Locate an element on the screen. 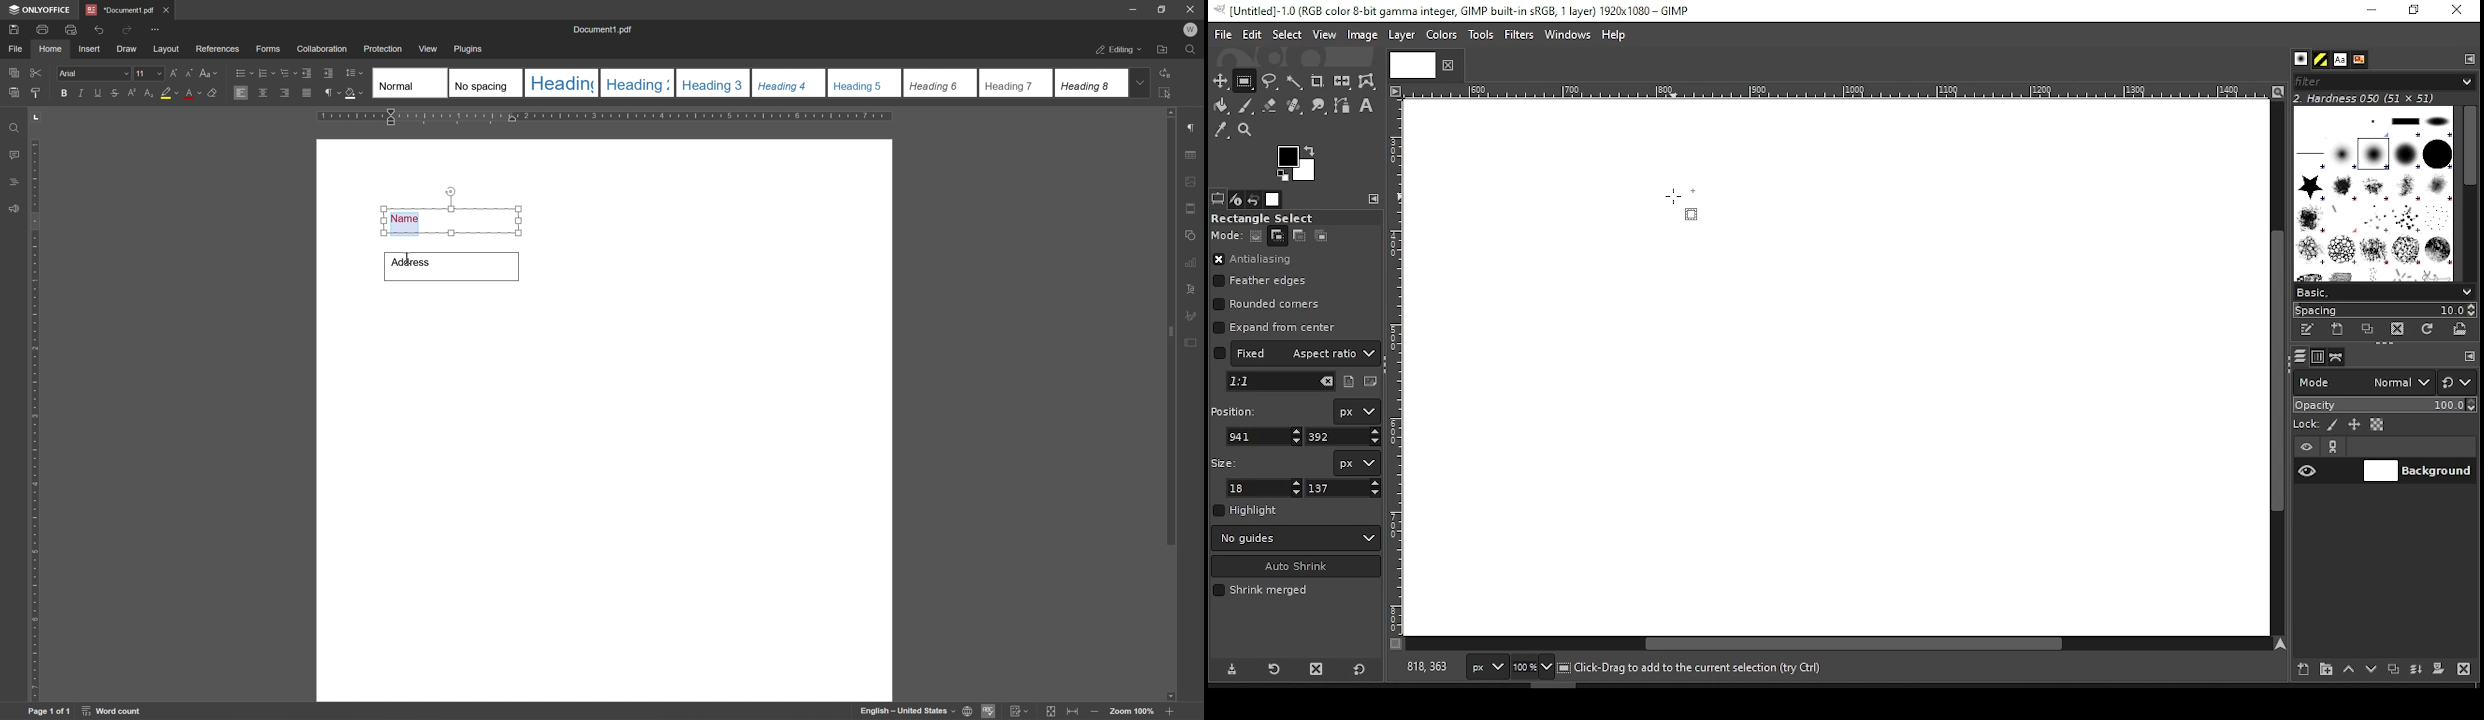 Image resolution: width=2492 pixels, height=728 pixels. fuzzy selection tool is located at coordinates (1295, 82).